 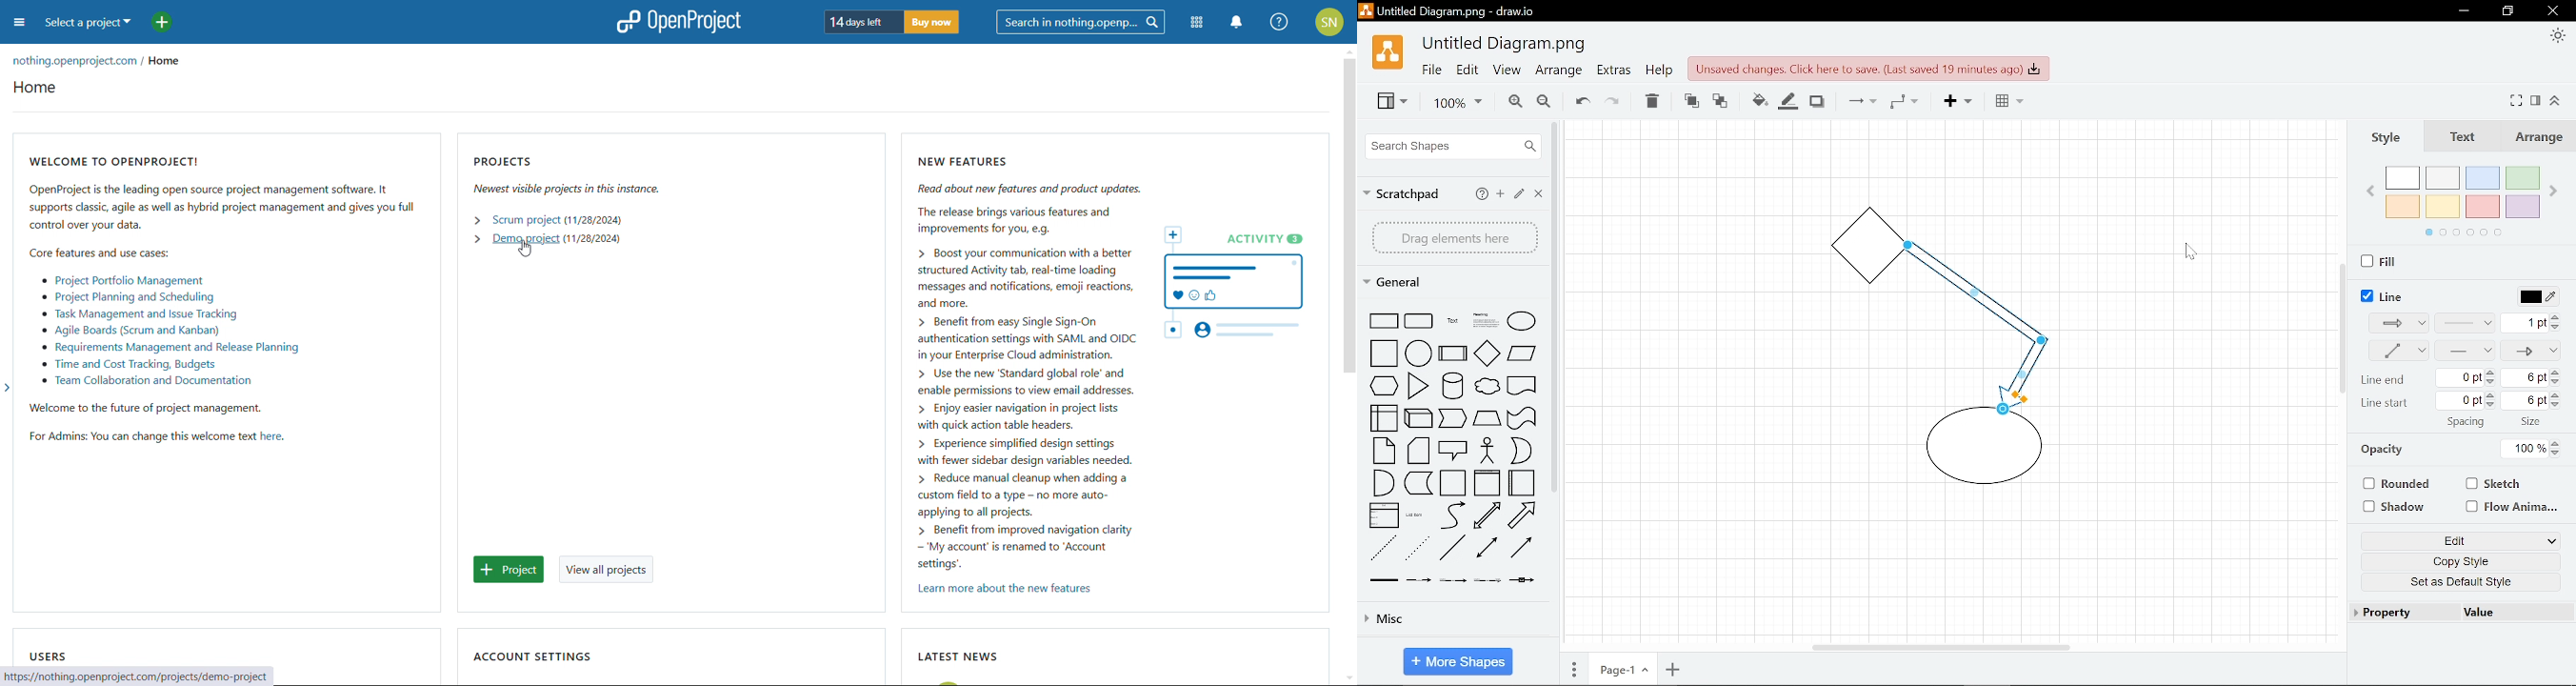 What do you see at coordinates (2558, 101) in the screenshot?
I see `Expand/collapse` at bounding box center [2558, 101].